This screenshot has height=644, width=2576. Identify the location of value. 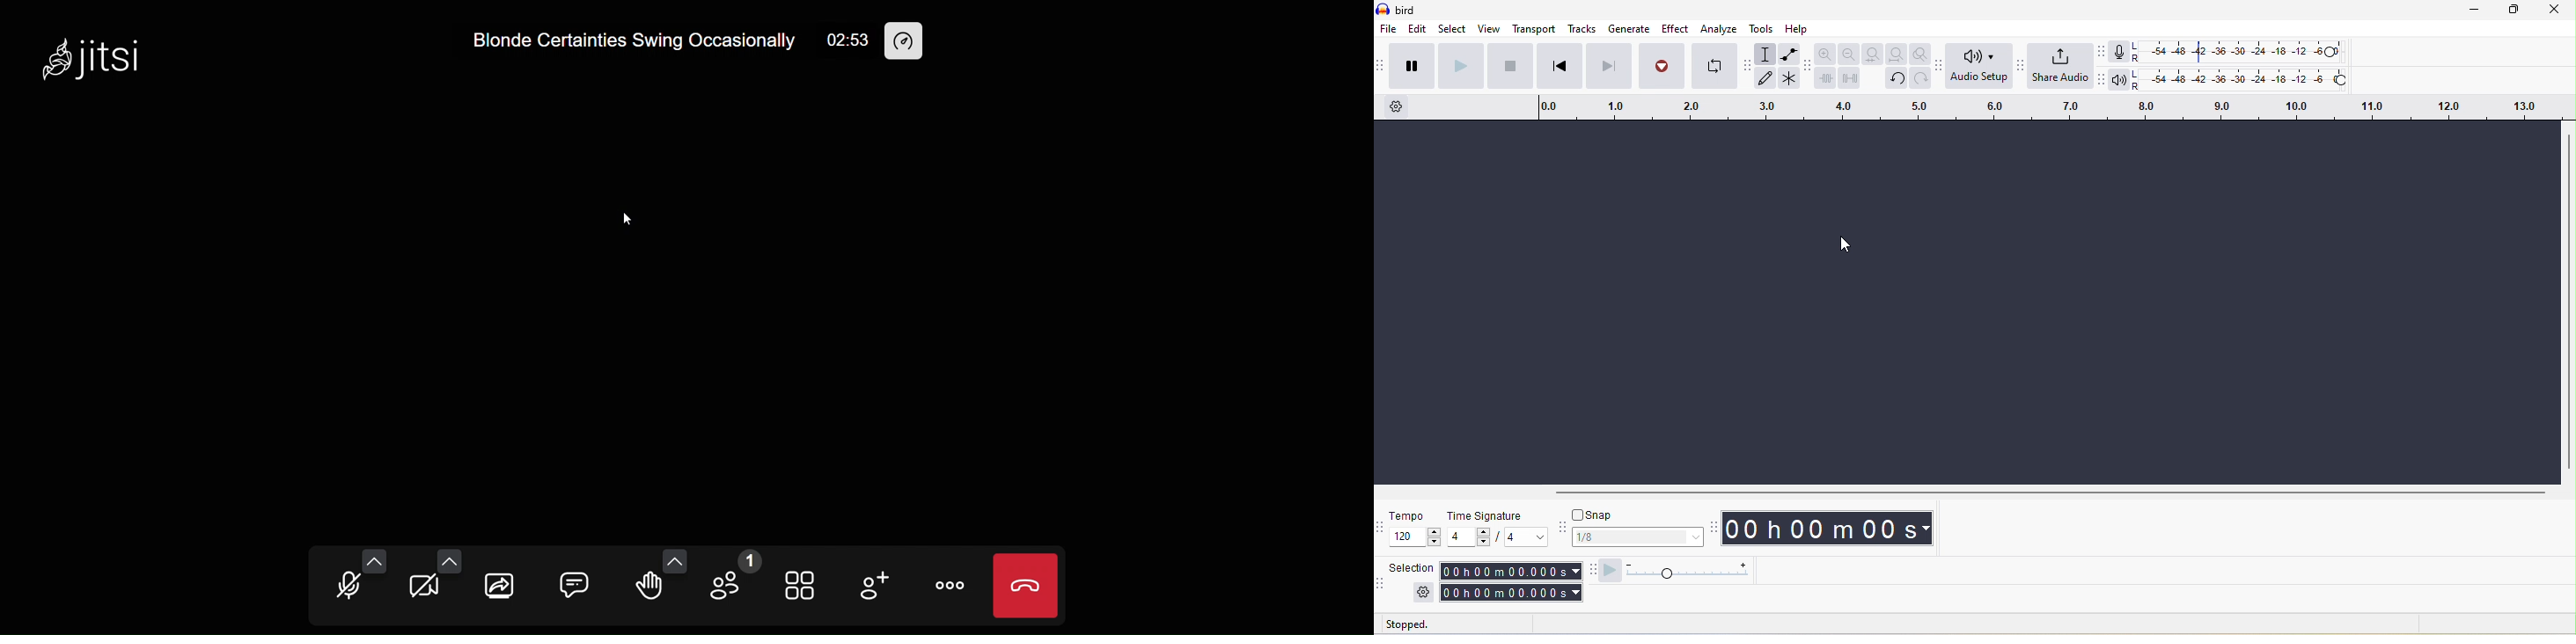
(1522, 536).